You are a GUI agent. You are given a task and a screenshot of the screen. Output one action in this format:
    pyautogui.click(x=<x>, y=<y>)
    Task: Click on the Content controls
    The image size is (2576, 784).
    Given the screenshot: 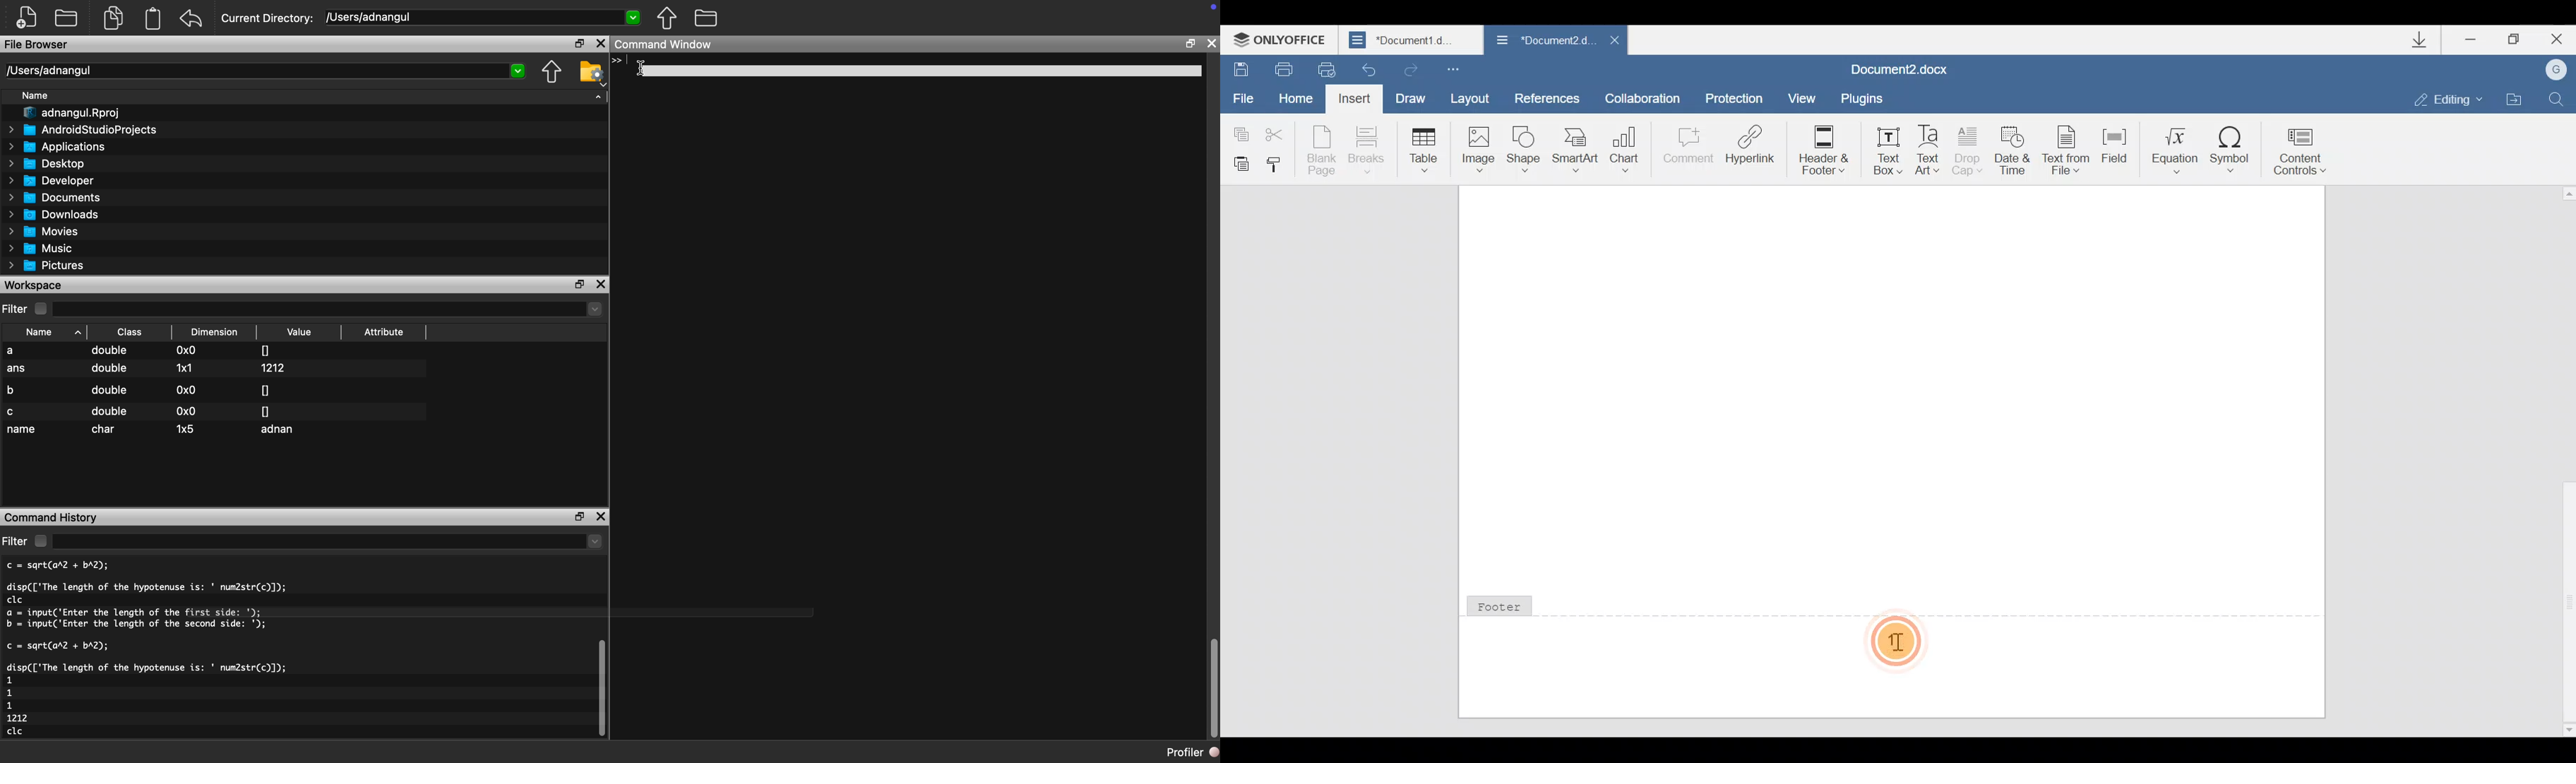 What is the action you would take?
    pyautogui.click(x=2308, y=147)
    